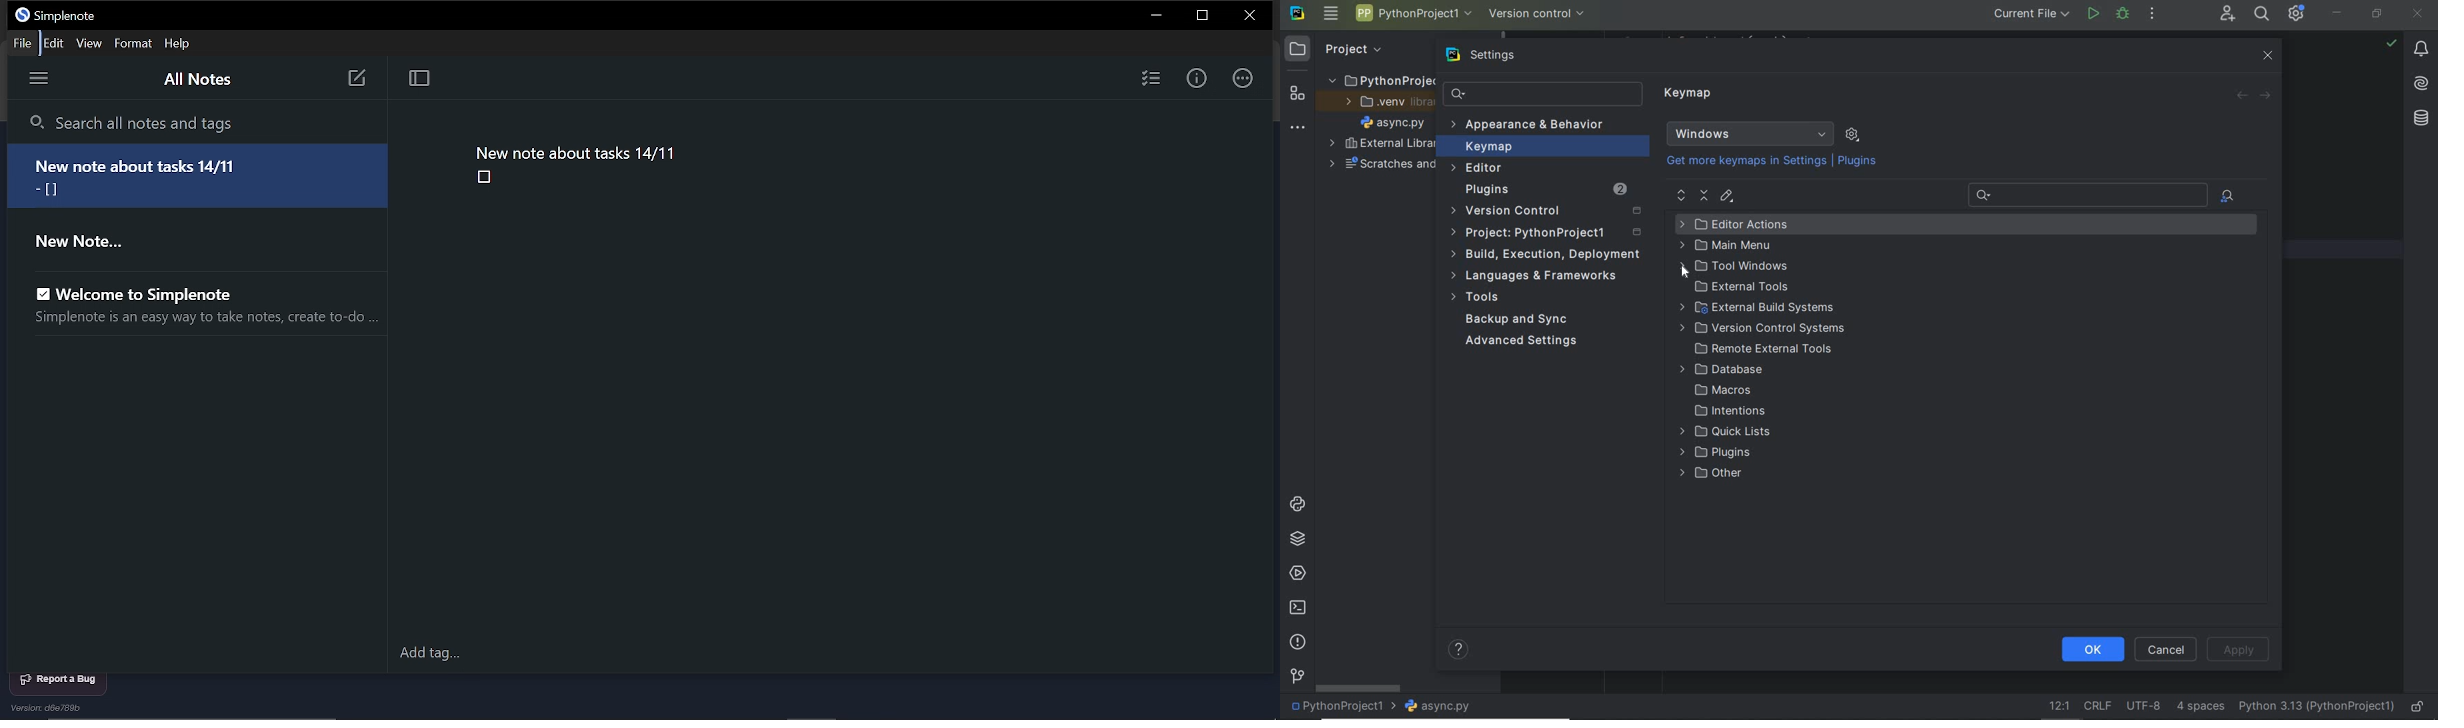 The height and width of the screenshot is (728, 2464). What do you see at coordinates (40, 79) in the screenshot?
I see `Menu` at bounding box center [40, 79].